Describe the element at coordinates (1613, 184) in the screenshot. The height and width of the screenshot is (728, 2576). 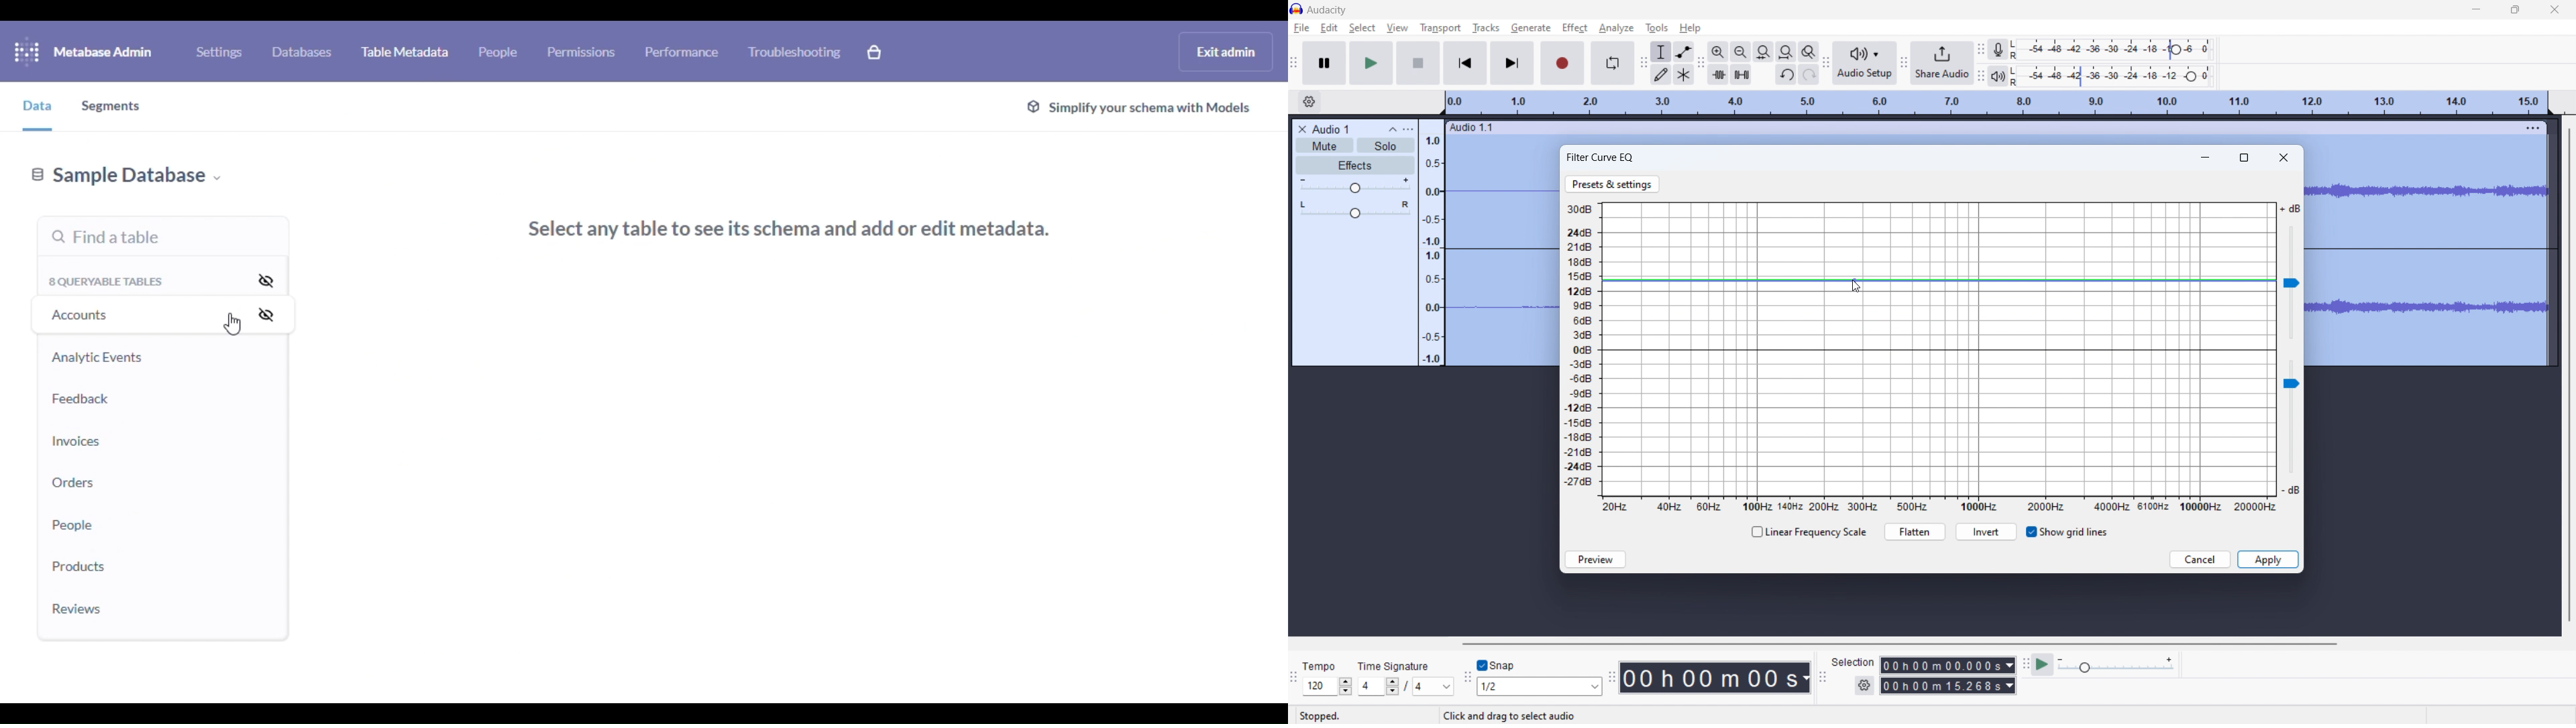
I see `presets & settings` at that location.